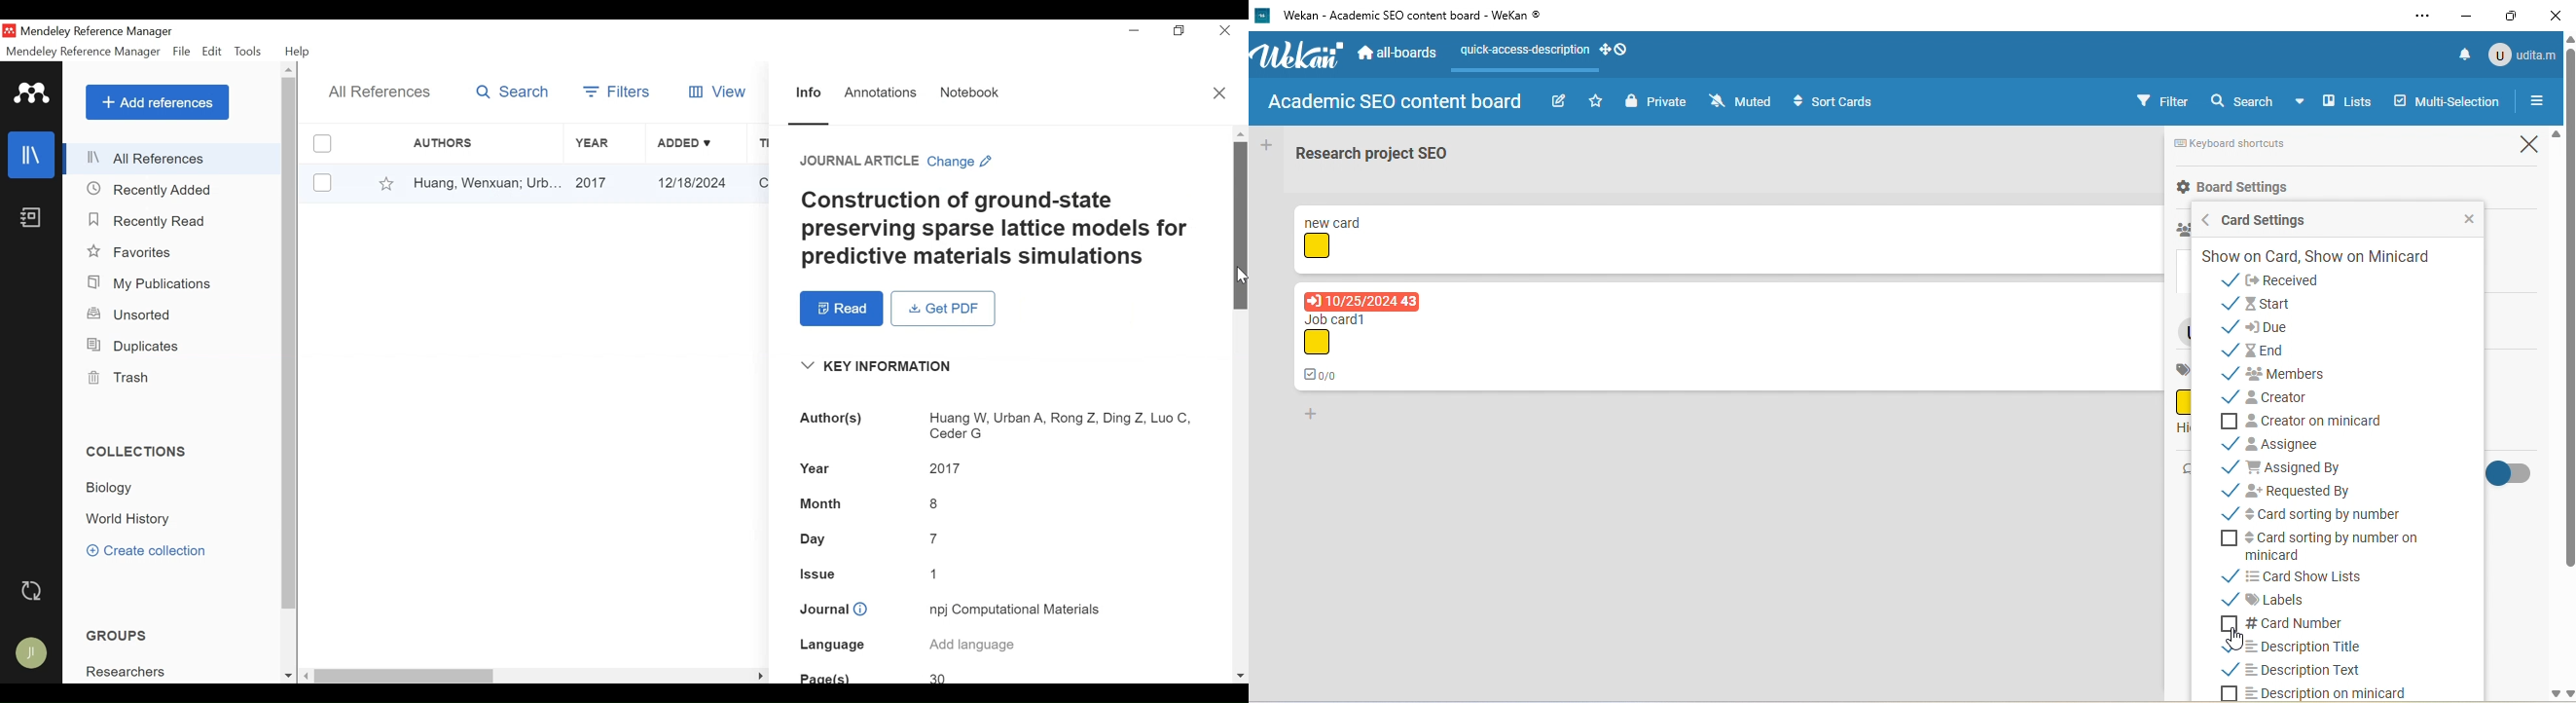 Image resolution: width=2576 pixels, height=728 pixels. I want to click on Page, so click(826, 676).